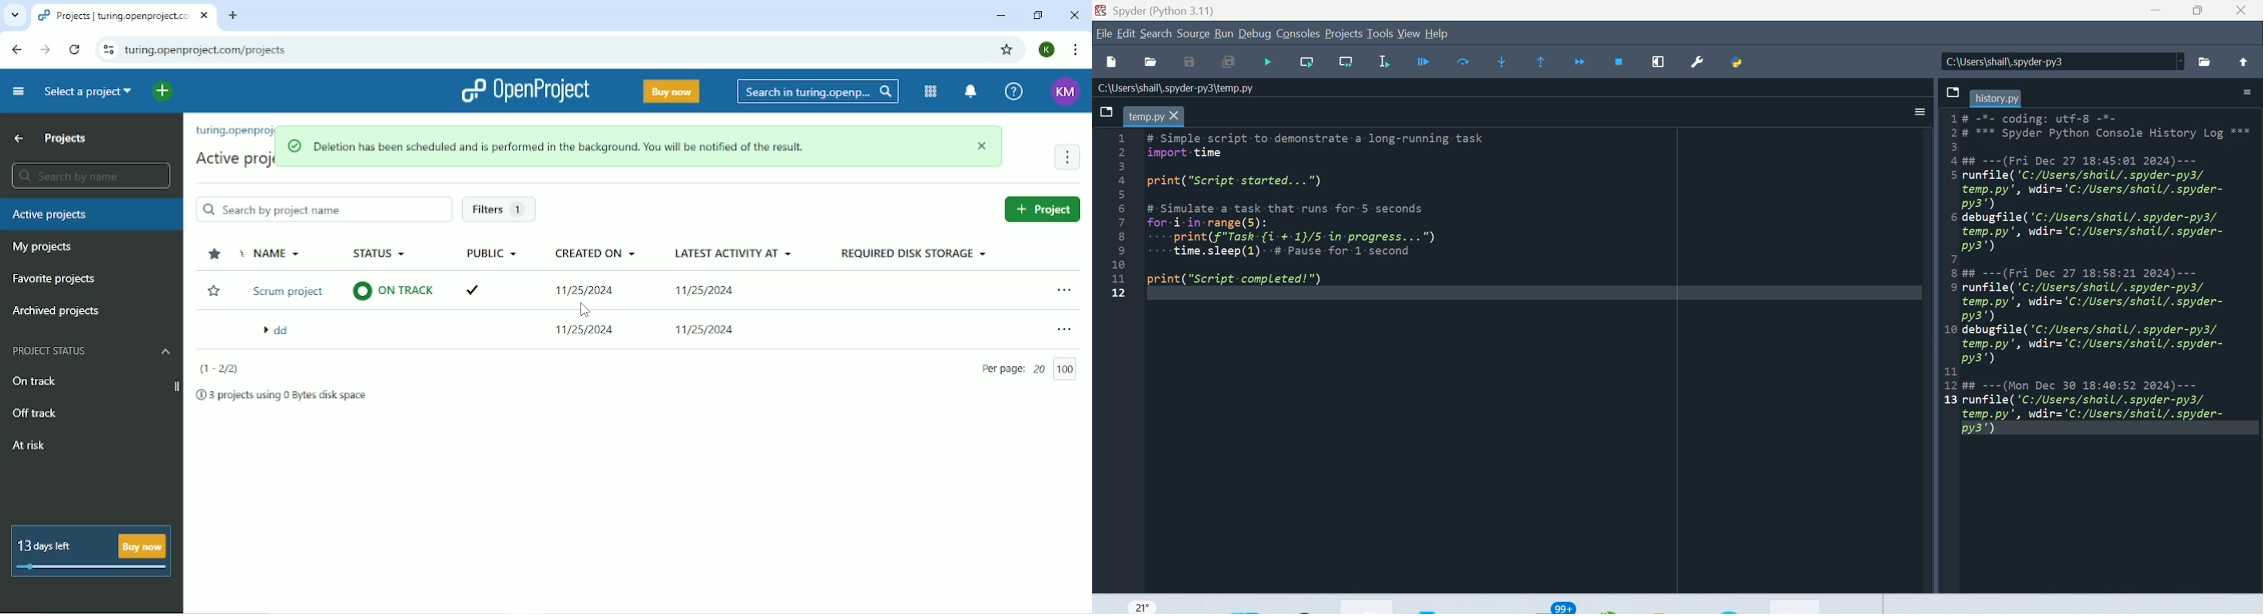 The image size is (2268, 616). What do you see at coordinates (1307, 63) in the screenshot?
I see `Run current line` at bounding box center [1307, 63].